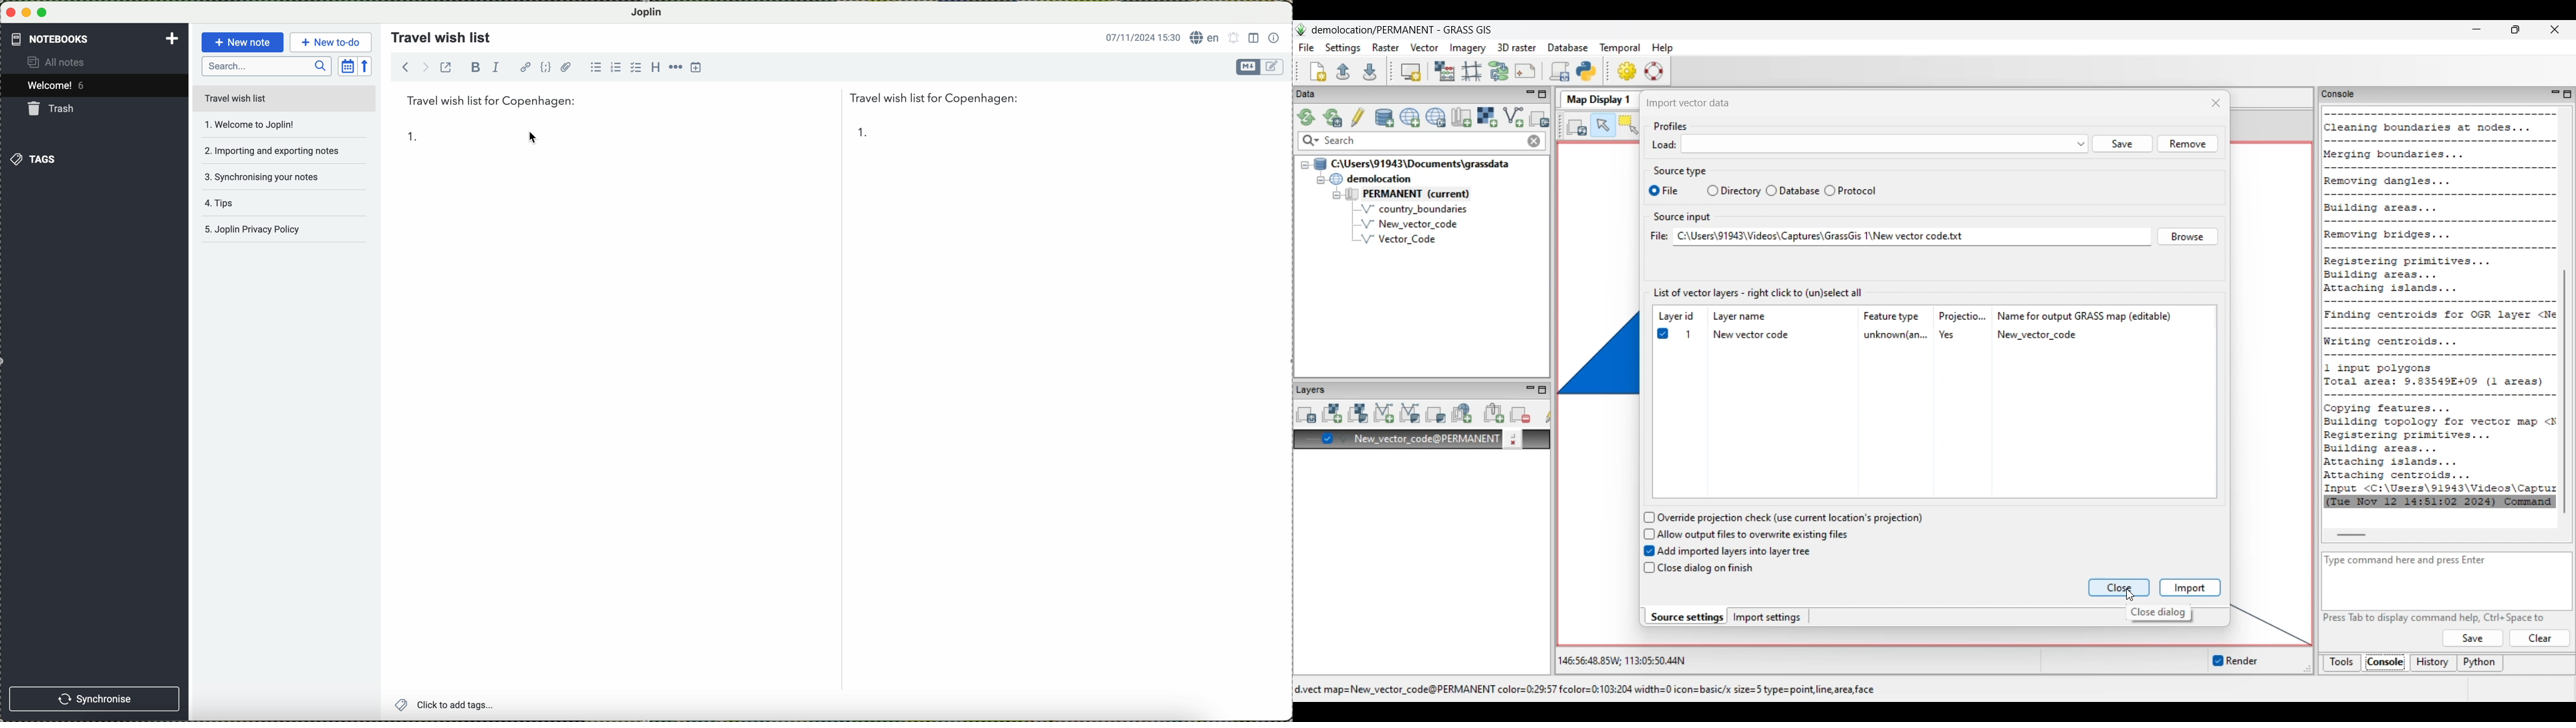 The height and width of the screenshot is (728, 2576). Describe the element at coordinates (267, 67) in the screenshot. I see `search bar` at that location.